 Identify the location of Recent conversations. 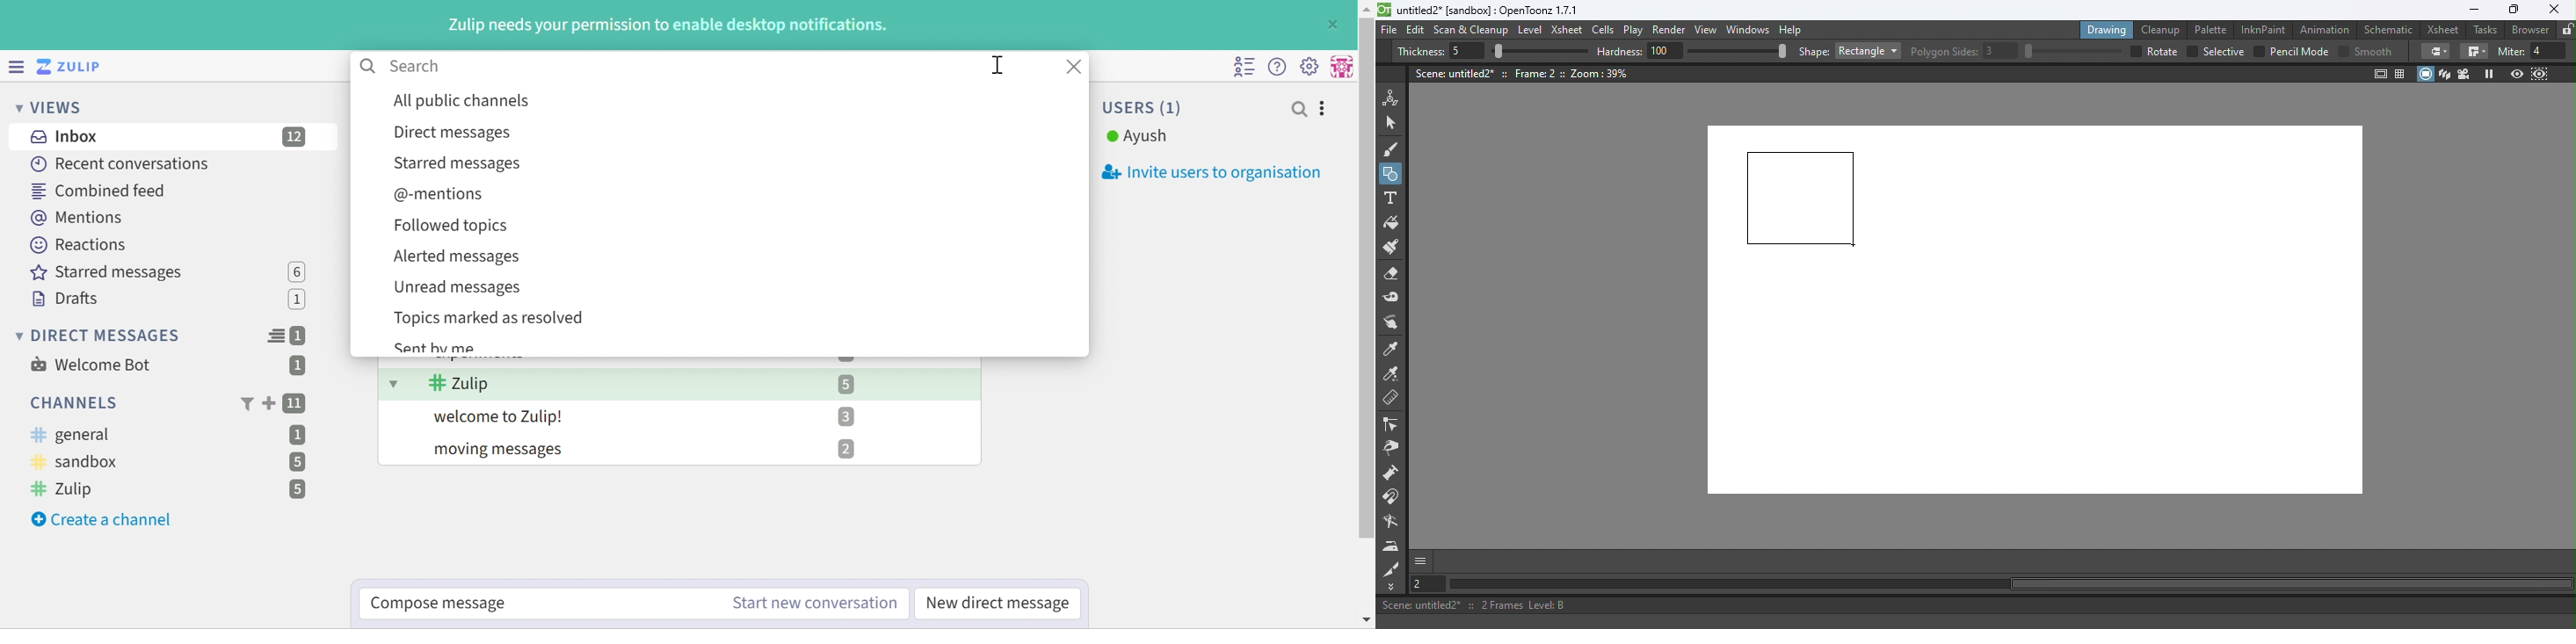
(121, 163).